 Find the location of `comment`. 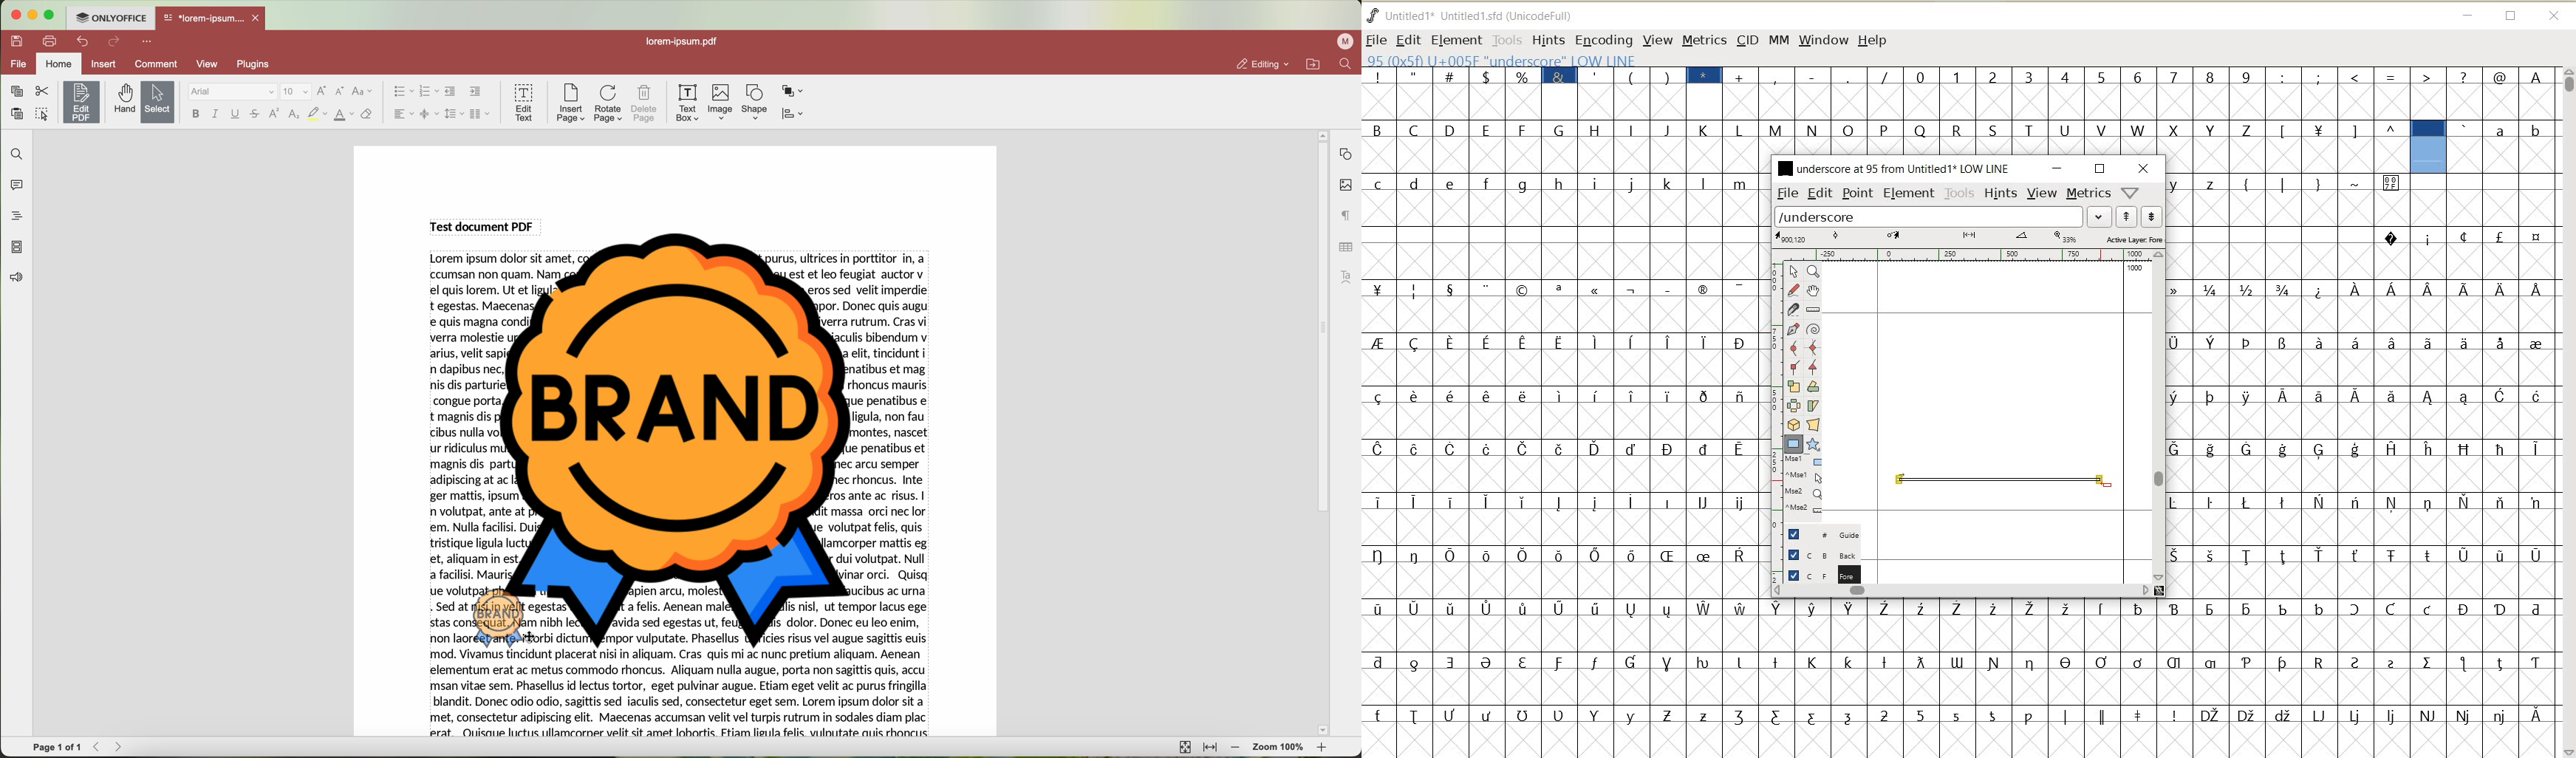

comment is located at coordinates (158, 66).